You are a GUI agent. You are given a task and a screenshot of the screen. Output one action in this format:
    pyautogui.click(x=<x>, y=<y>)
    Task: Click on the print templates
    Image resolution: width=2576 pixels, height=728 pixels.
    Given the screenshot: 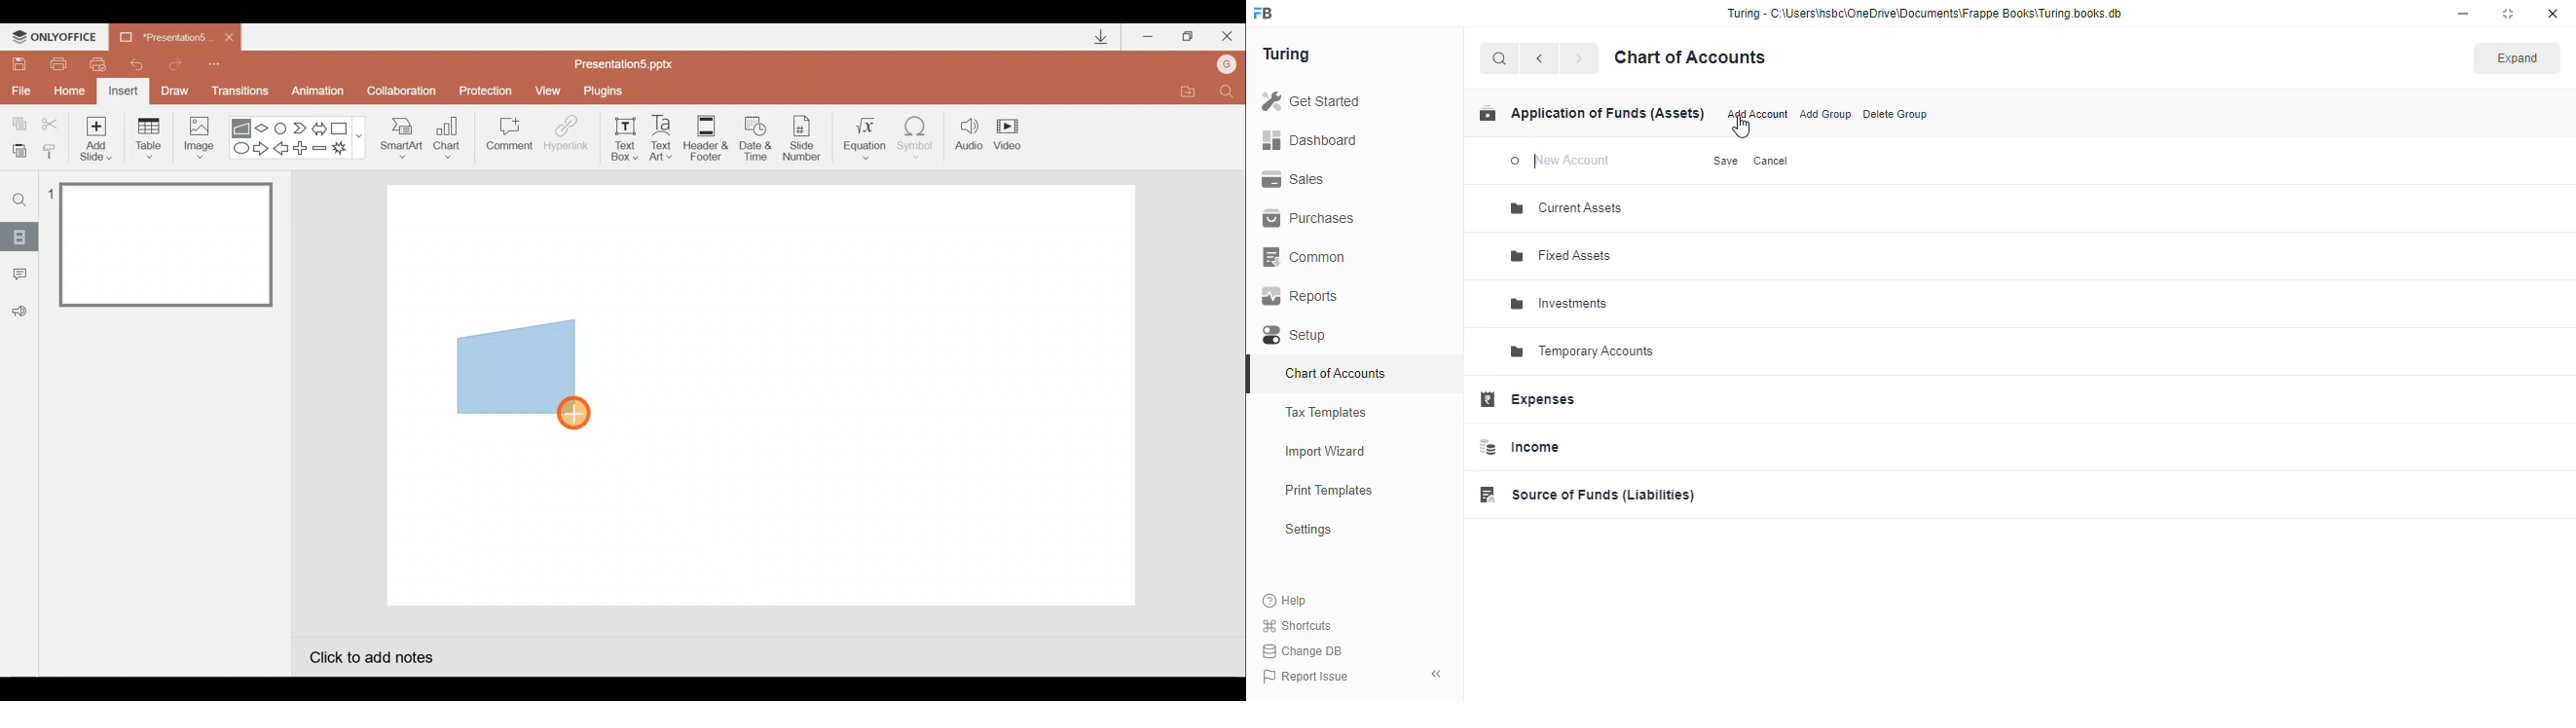 What is the action you would take?
    pyautogui.click(x=1329, y=490)
    